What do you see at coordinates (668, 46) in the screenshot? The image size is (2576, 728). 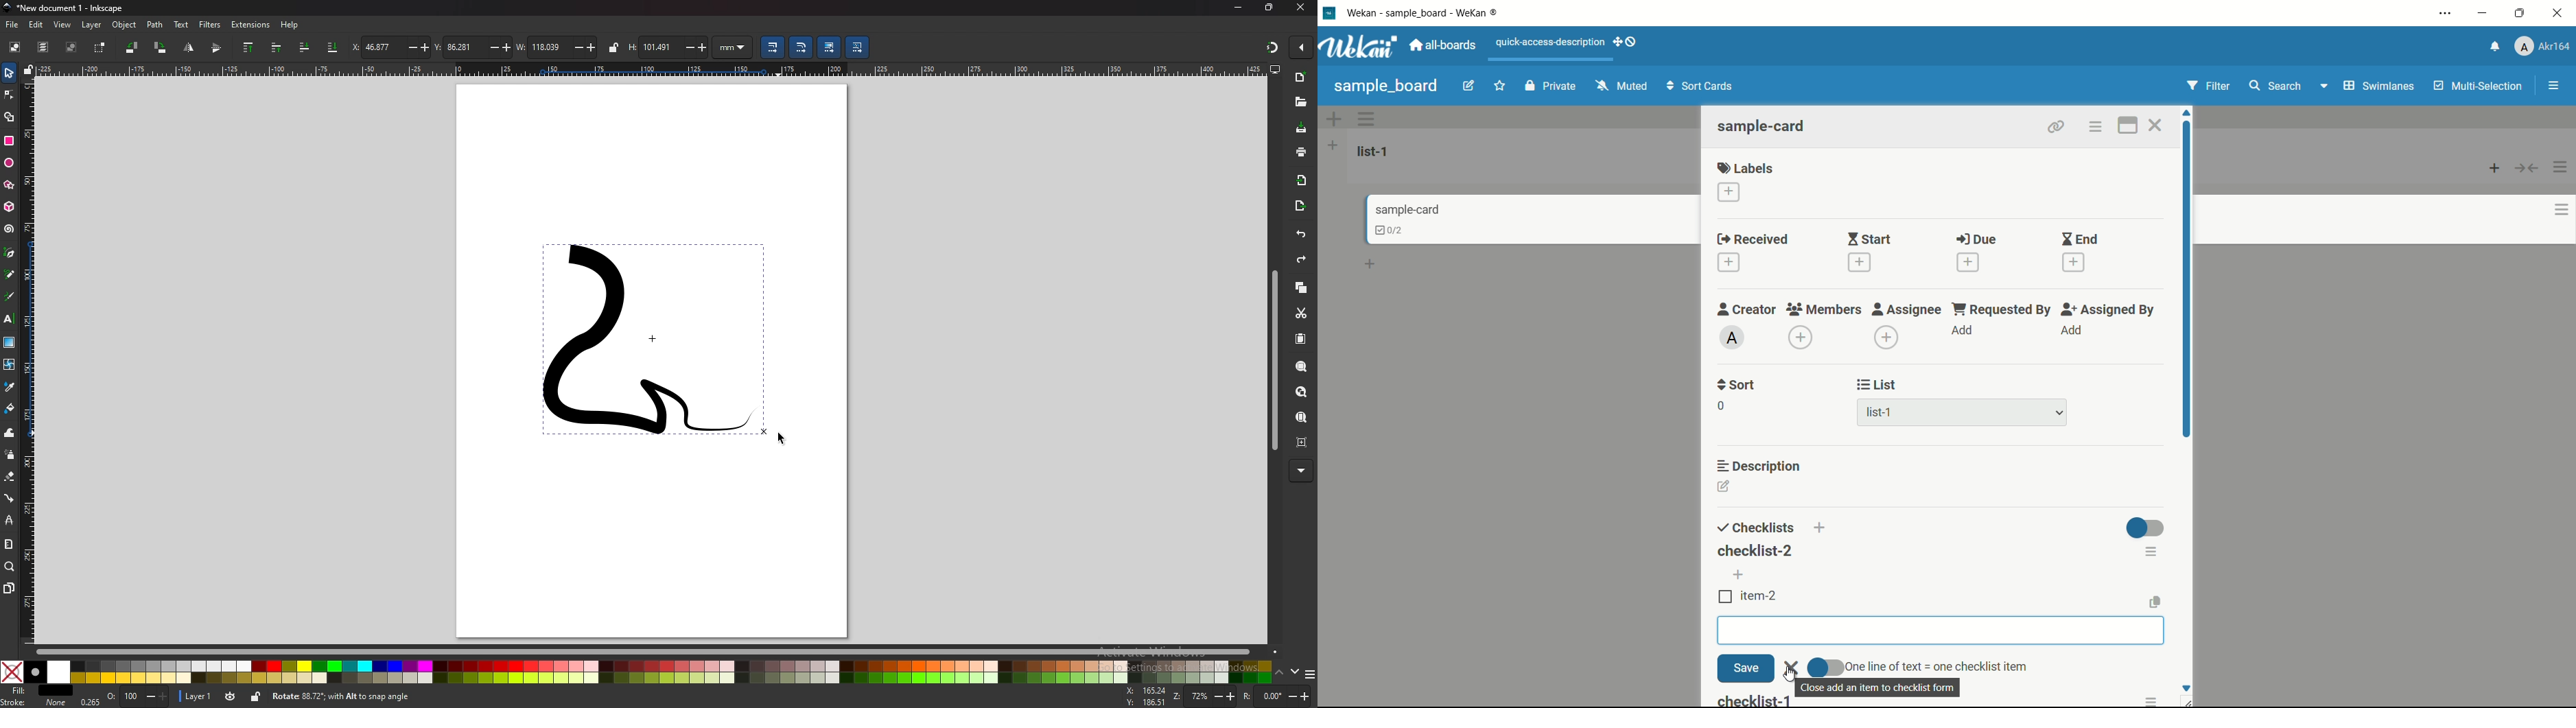 I see `height` at bounding box center [668, 46].